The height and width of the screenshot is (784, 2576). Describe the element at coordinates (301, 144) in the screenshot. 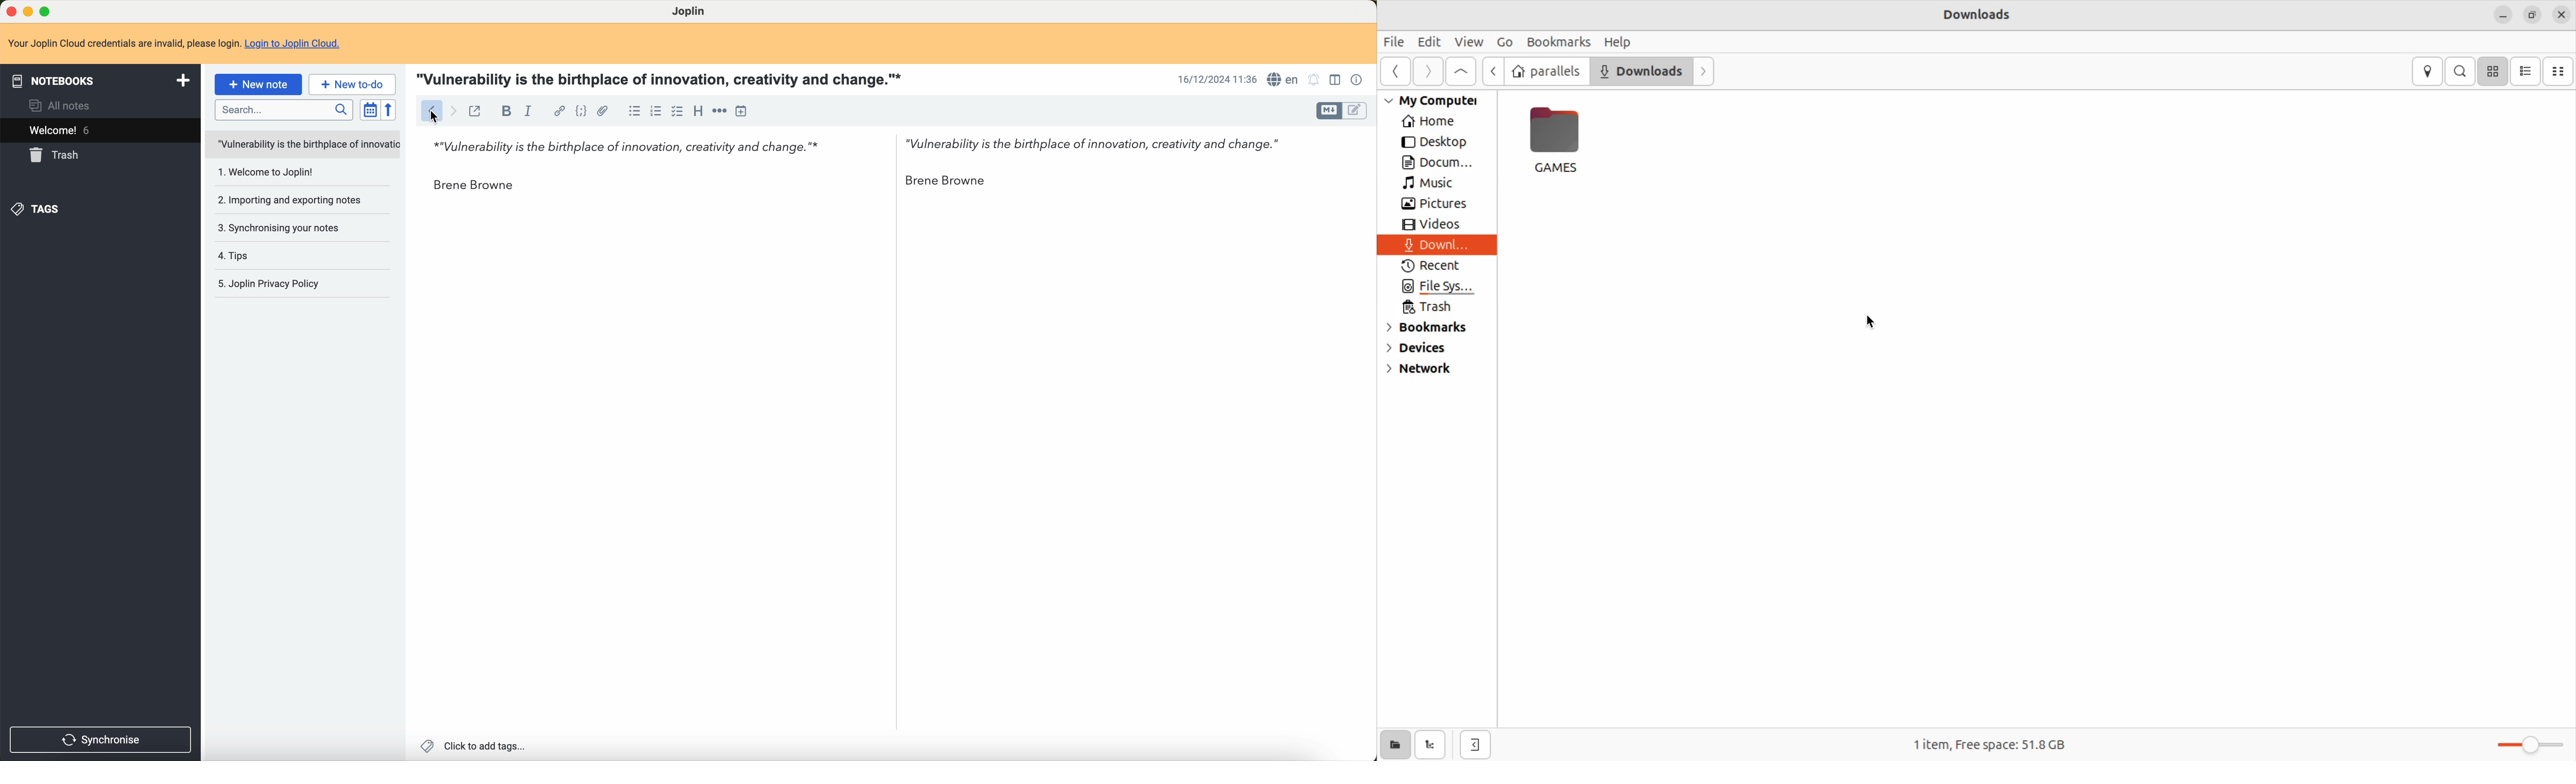

I see `note opened` at that location.